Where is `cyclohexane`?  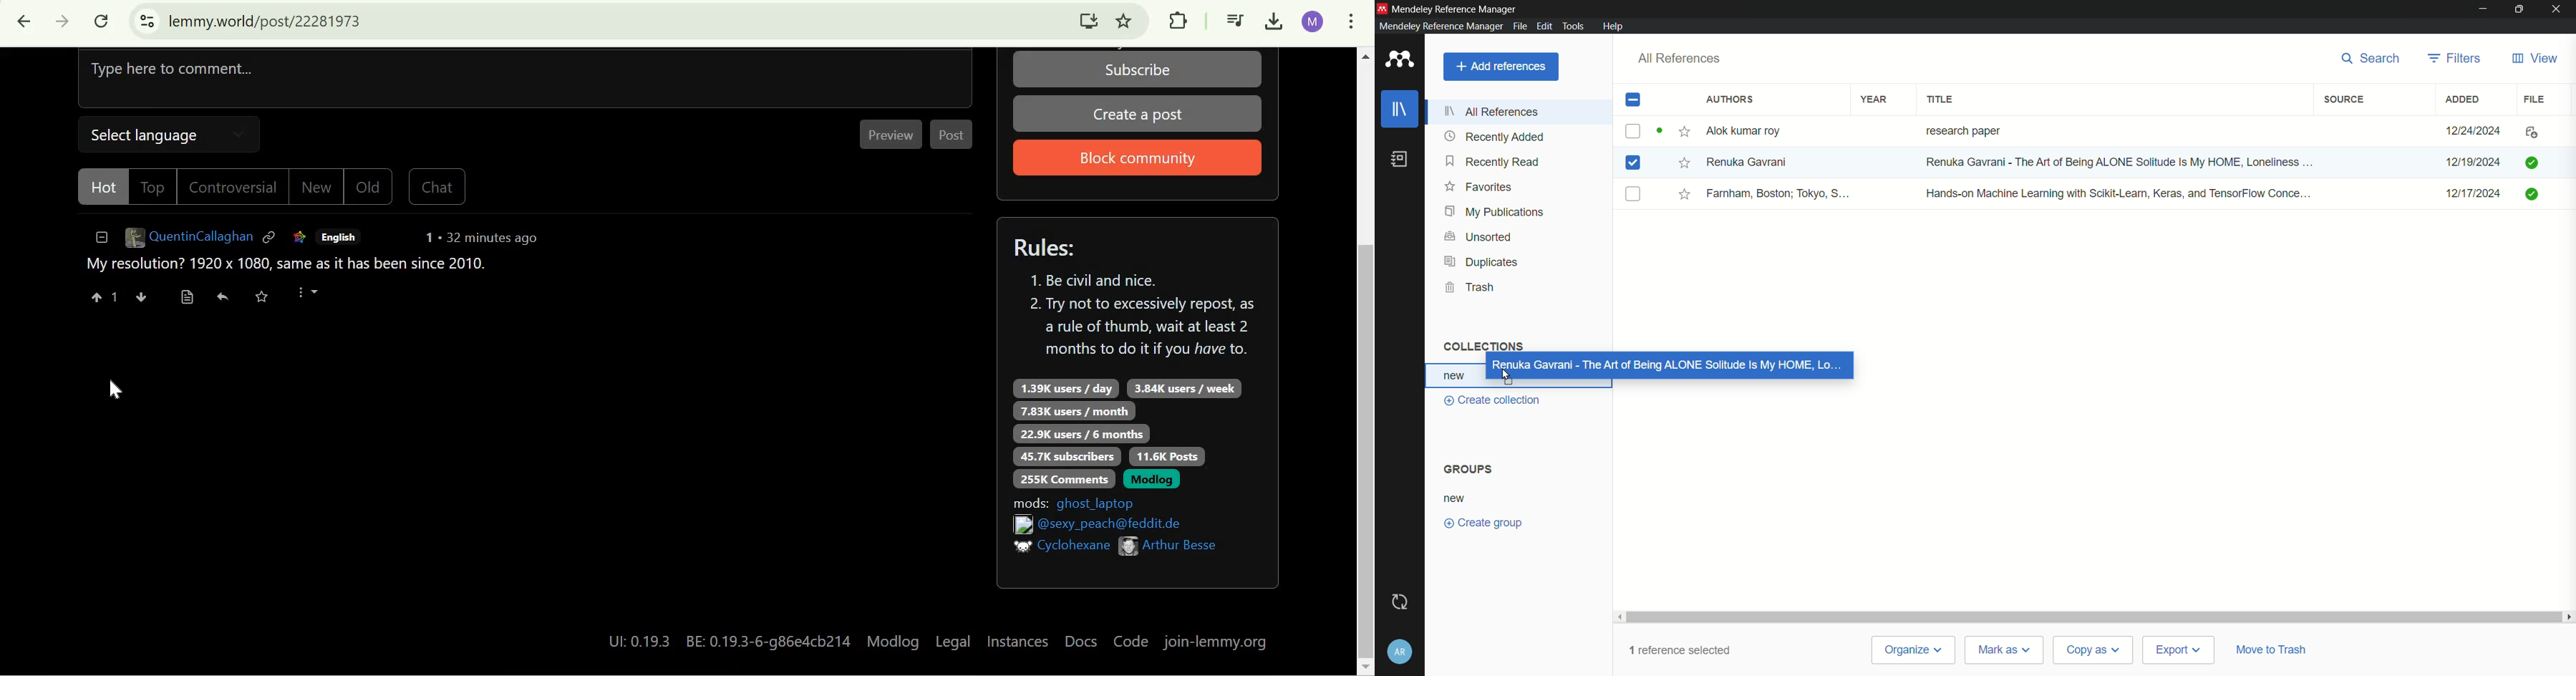 cyclohexane is located at coordinates (1075, 545).